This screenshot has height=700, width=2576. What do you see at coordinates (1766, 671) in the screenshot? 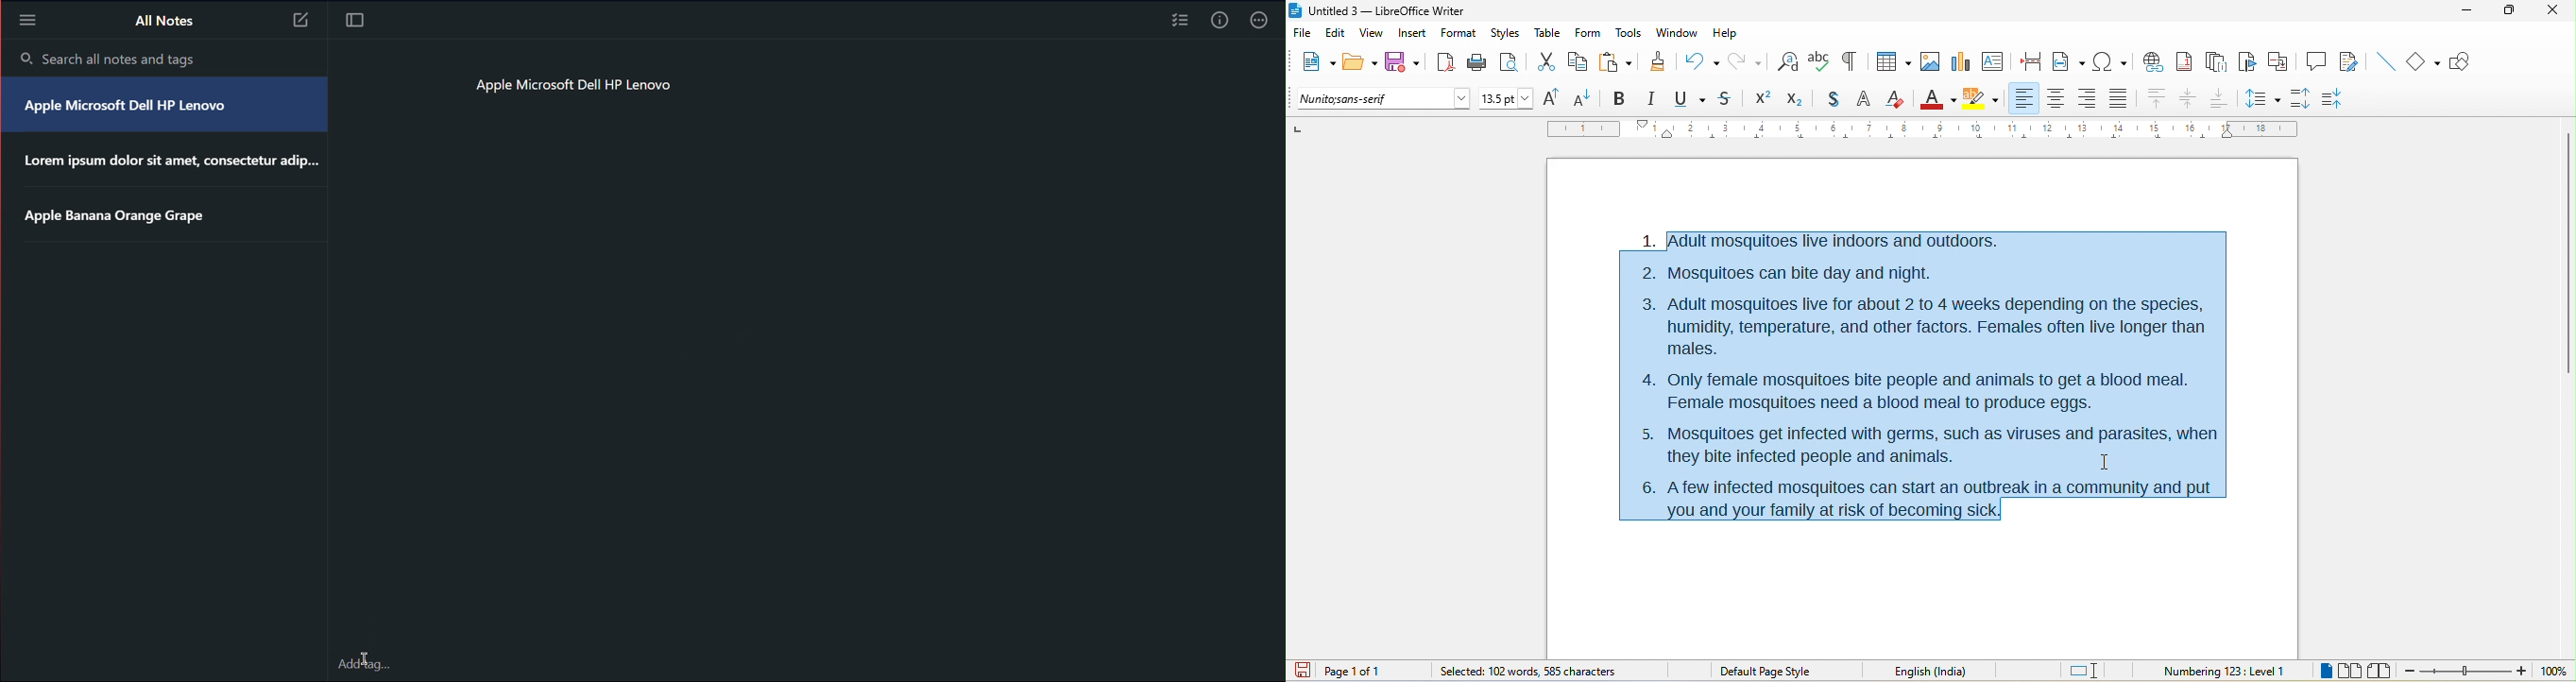
I see `default page style` at bounding box center [1766, 671].